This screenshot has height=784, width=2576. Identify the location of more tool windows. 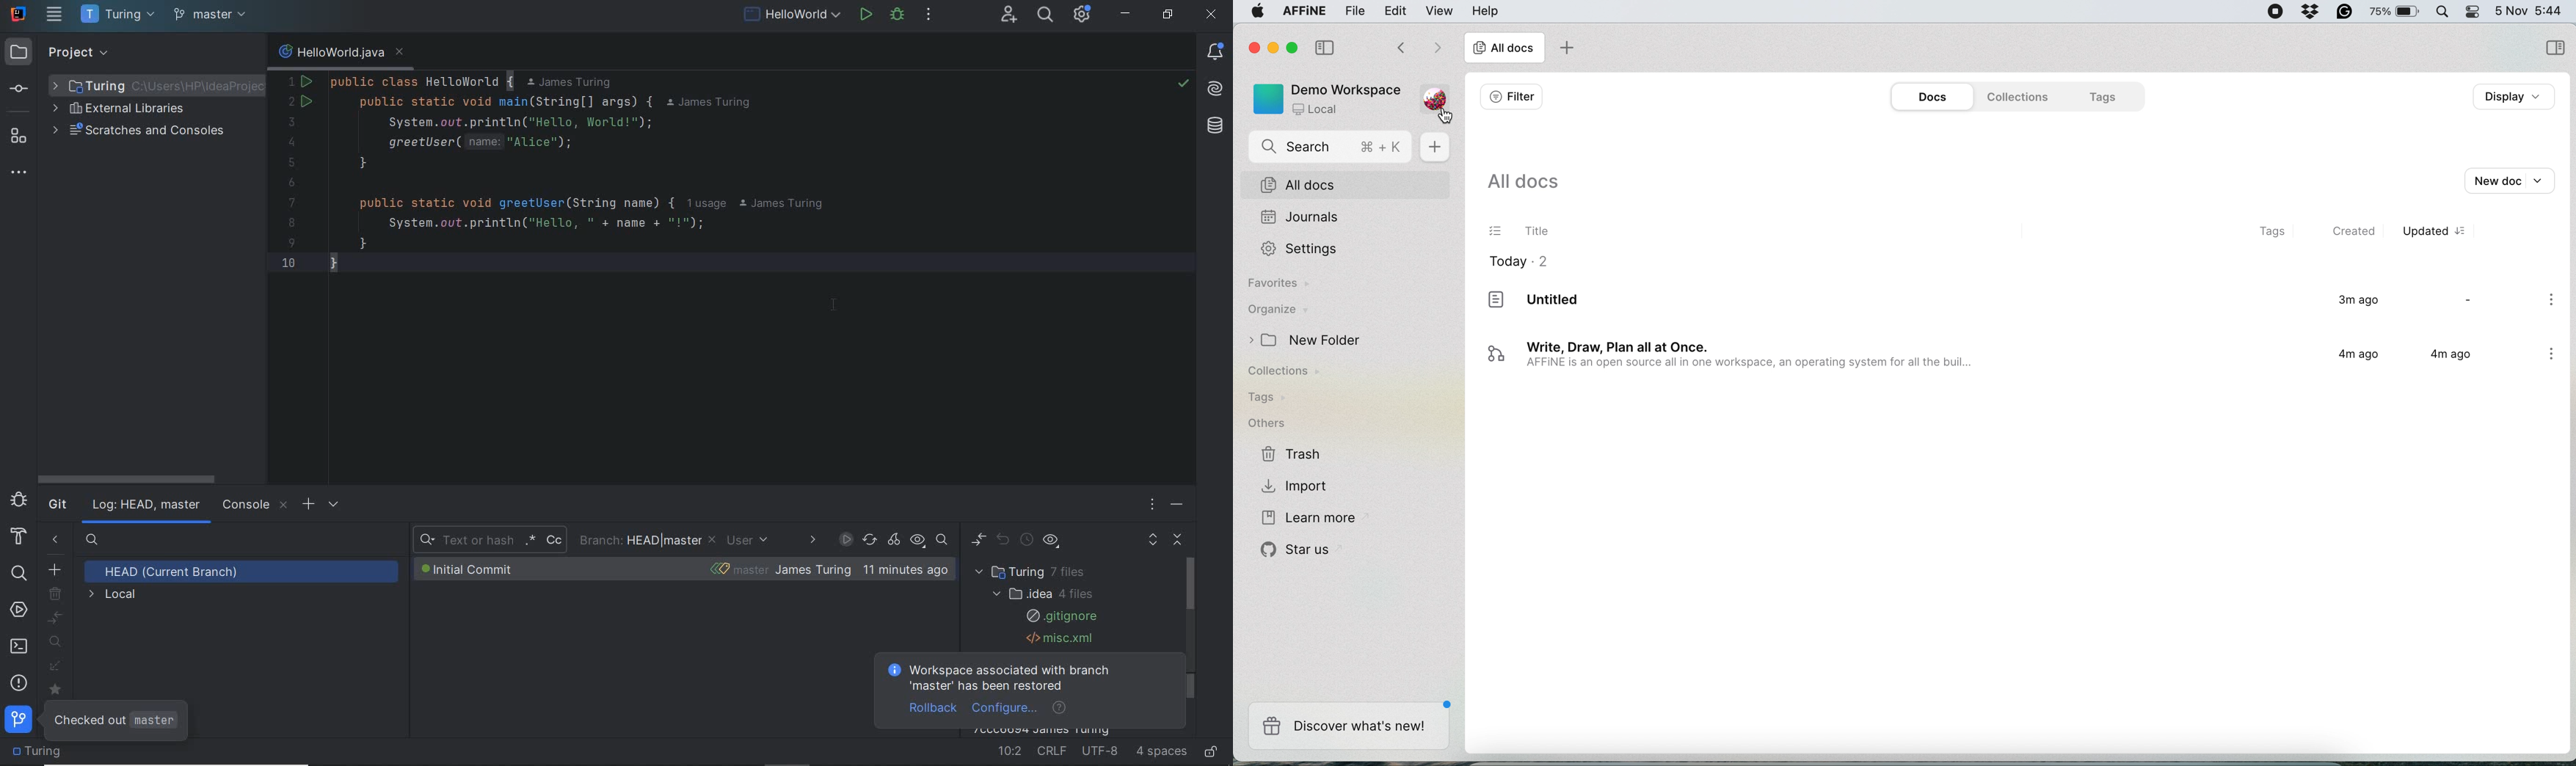
(20, 173).